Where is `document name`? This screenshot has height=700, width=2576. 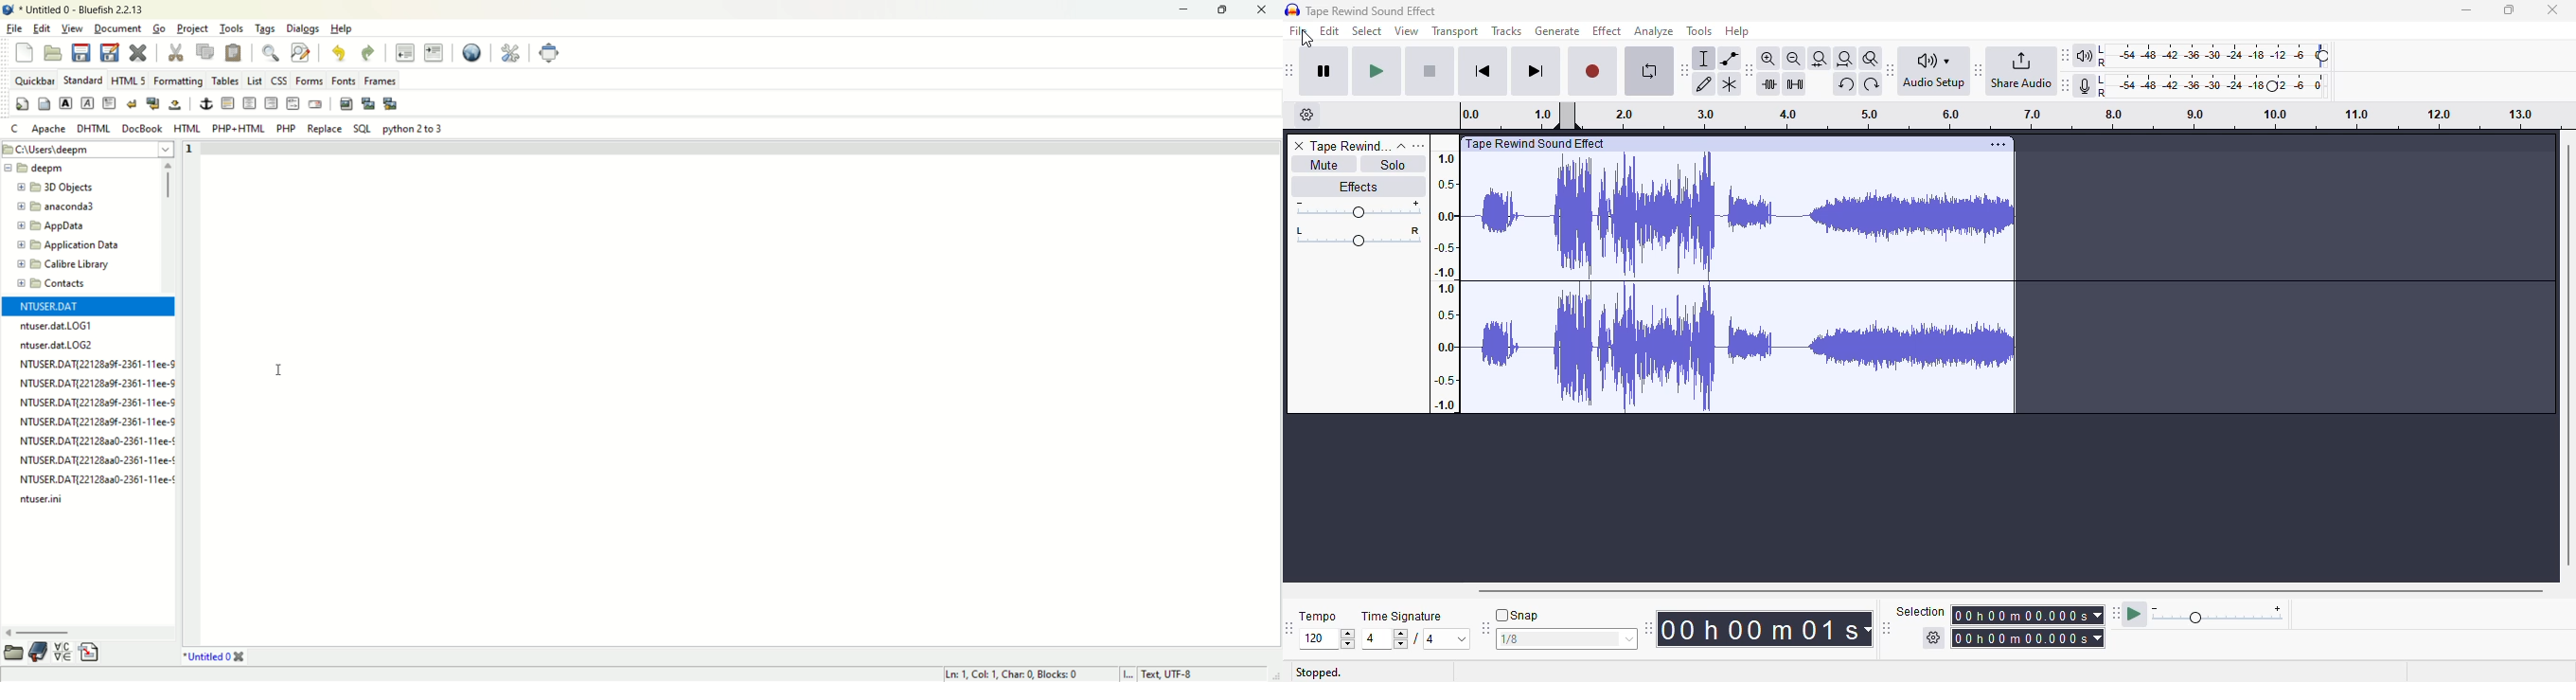
document name is located at coordinates (208, 656).